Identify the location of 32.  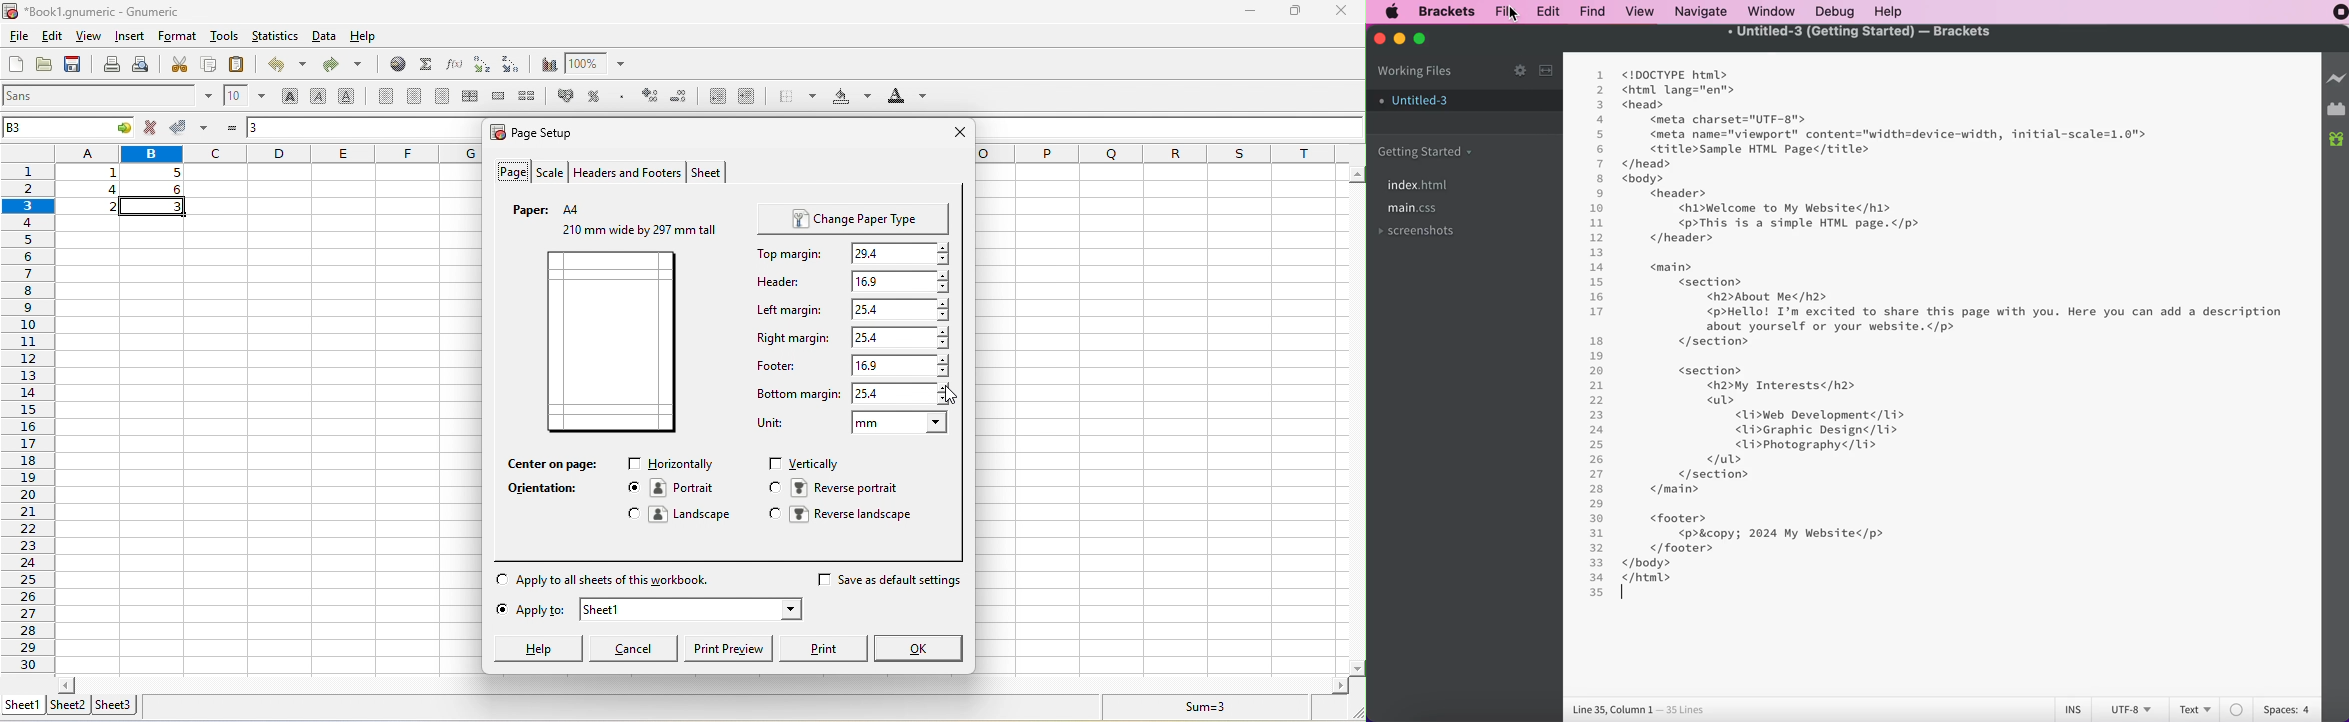
(1597, 548).